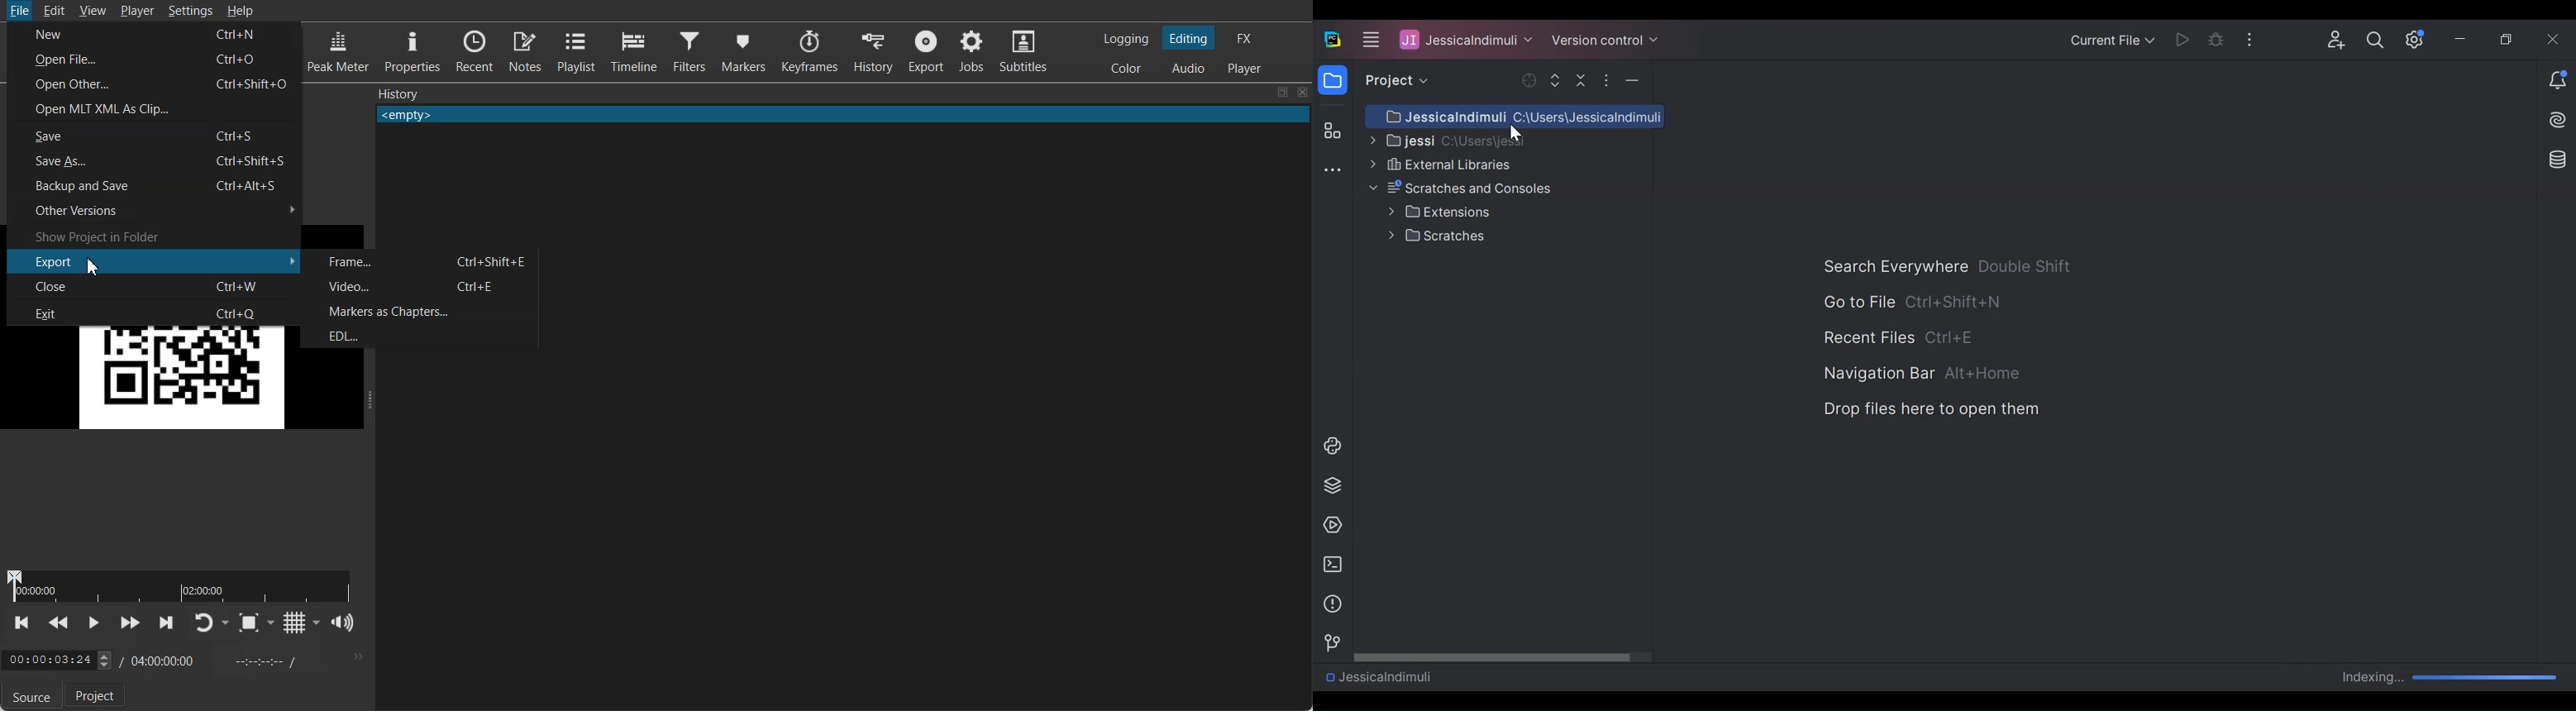 This screenshot has width=2576, height=728. Describe the element at coordinates (23, 623) in the screenshot. I see `Skip to previous point` at that location.